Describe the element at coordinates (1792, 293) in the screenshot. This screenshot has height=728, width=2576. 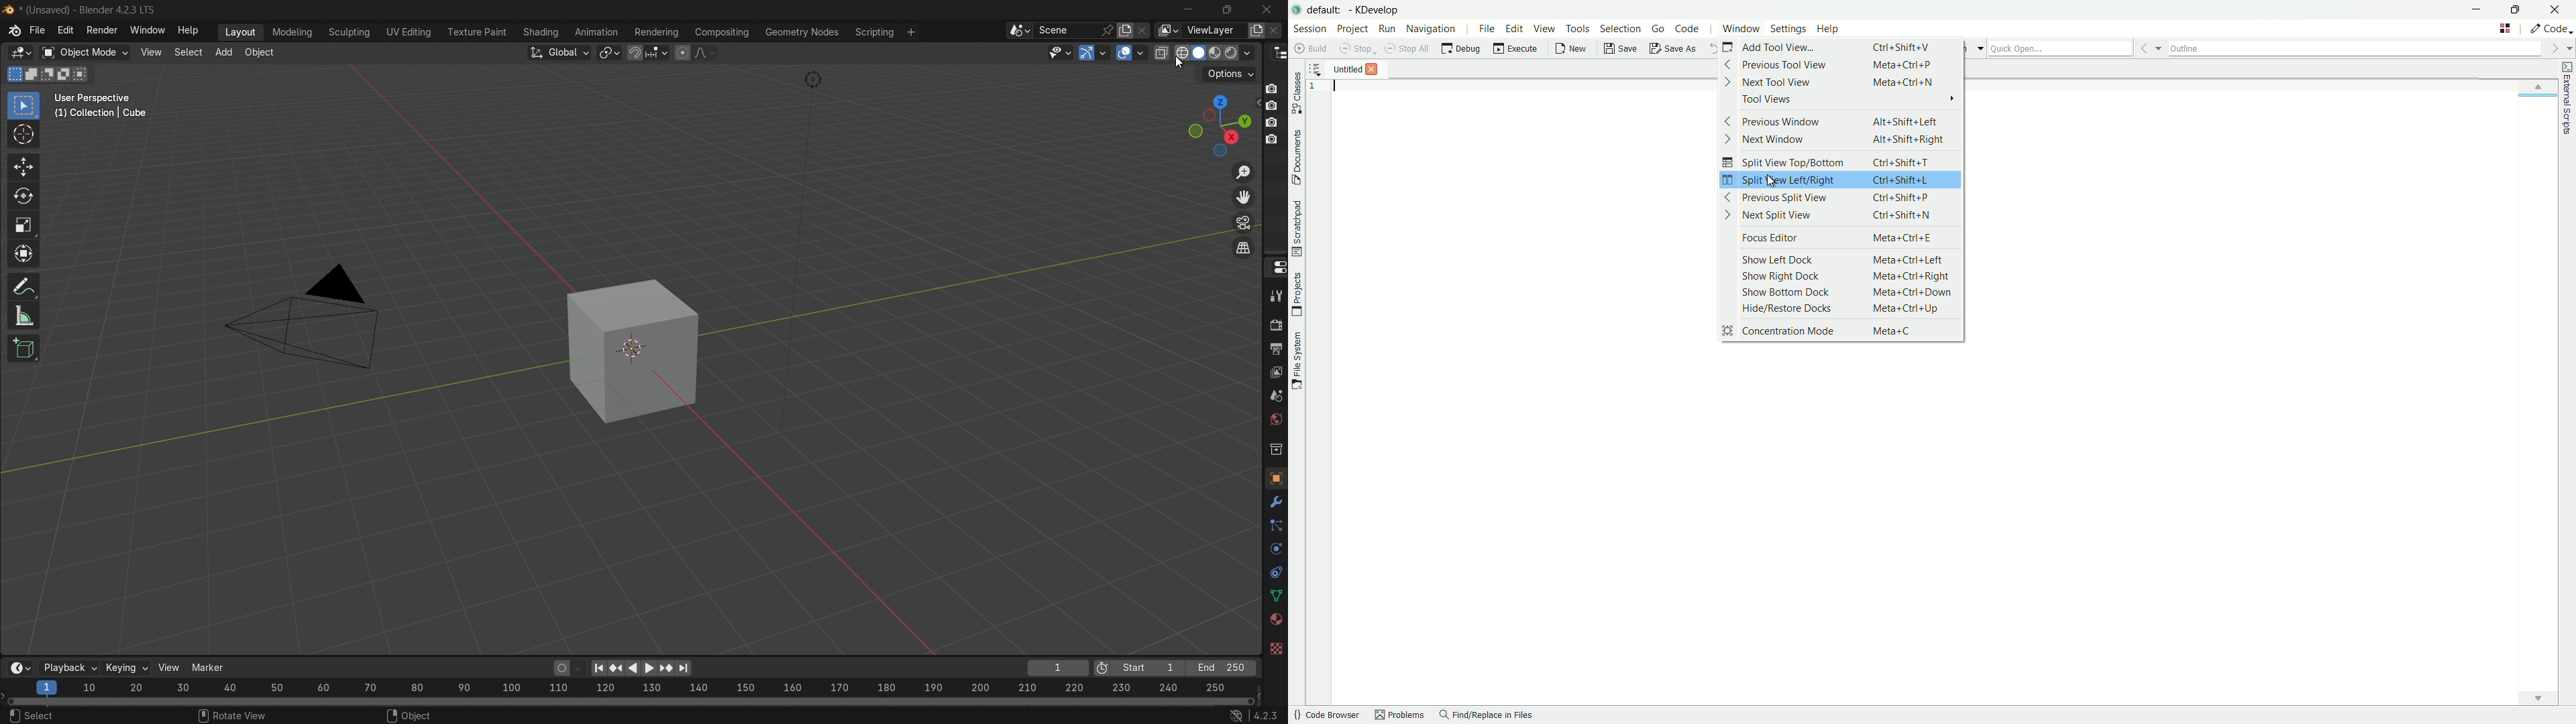
I see `show bottom dock` at that location.